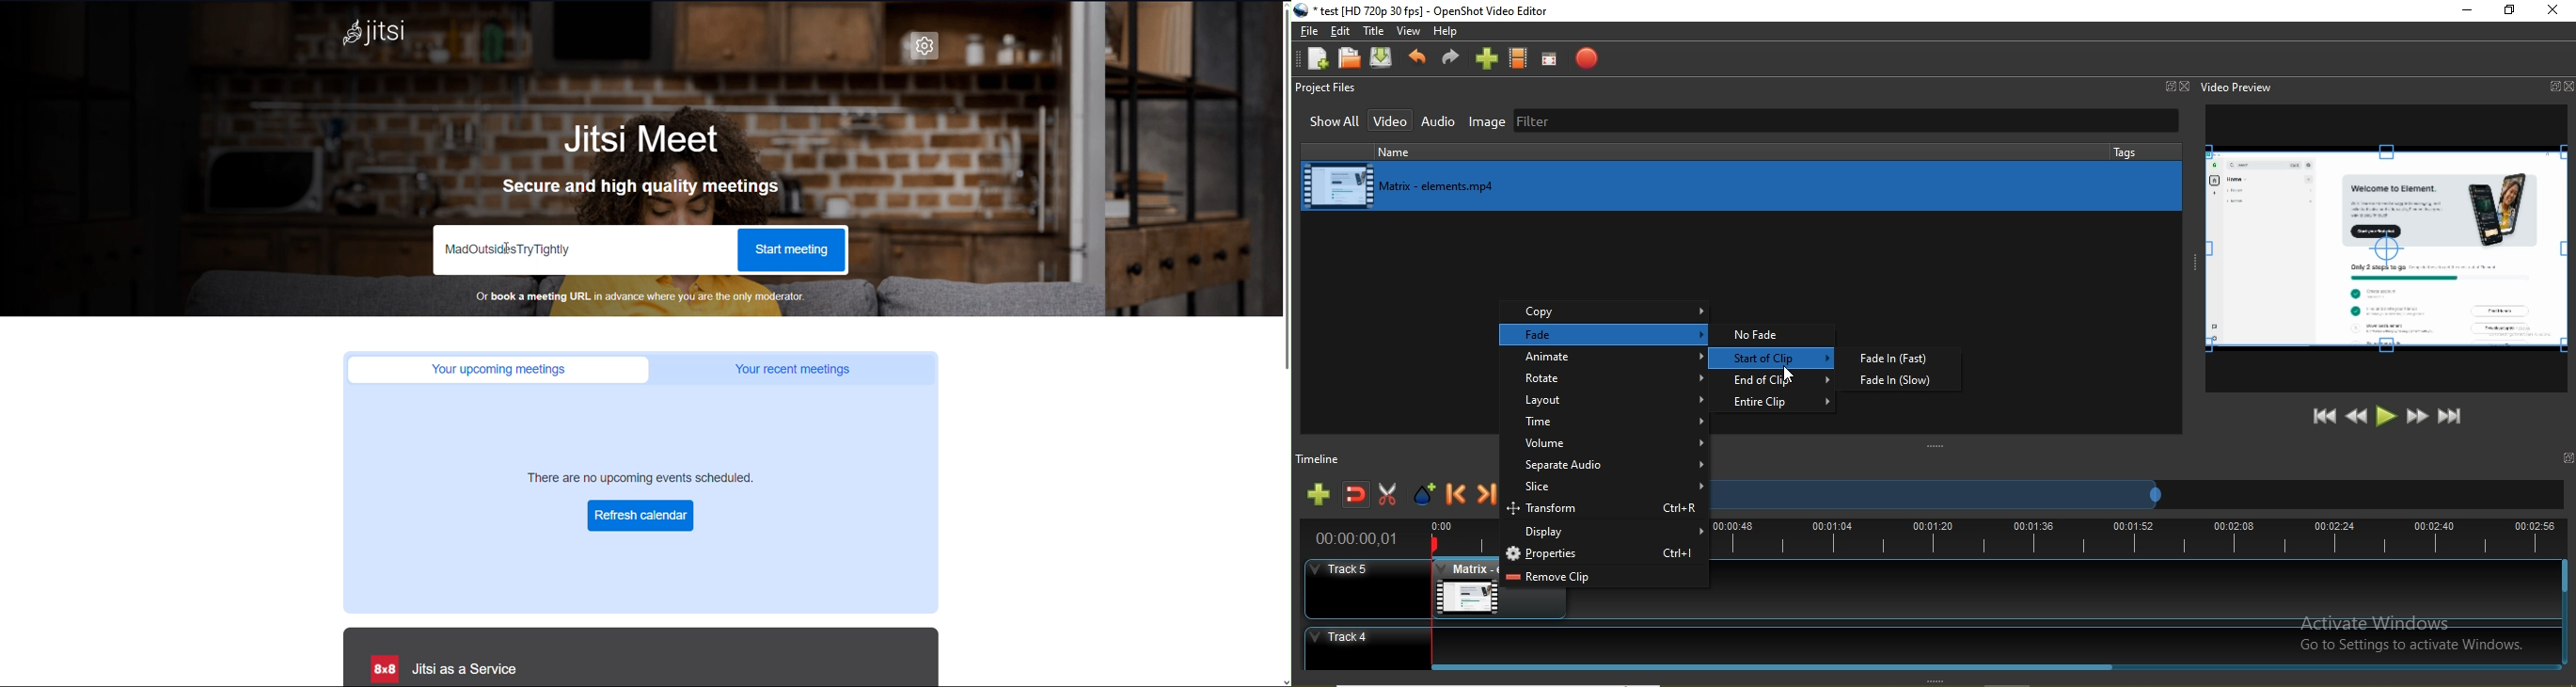  I want to click on Title, so click(1375, 32).